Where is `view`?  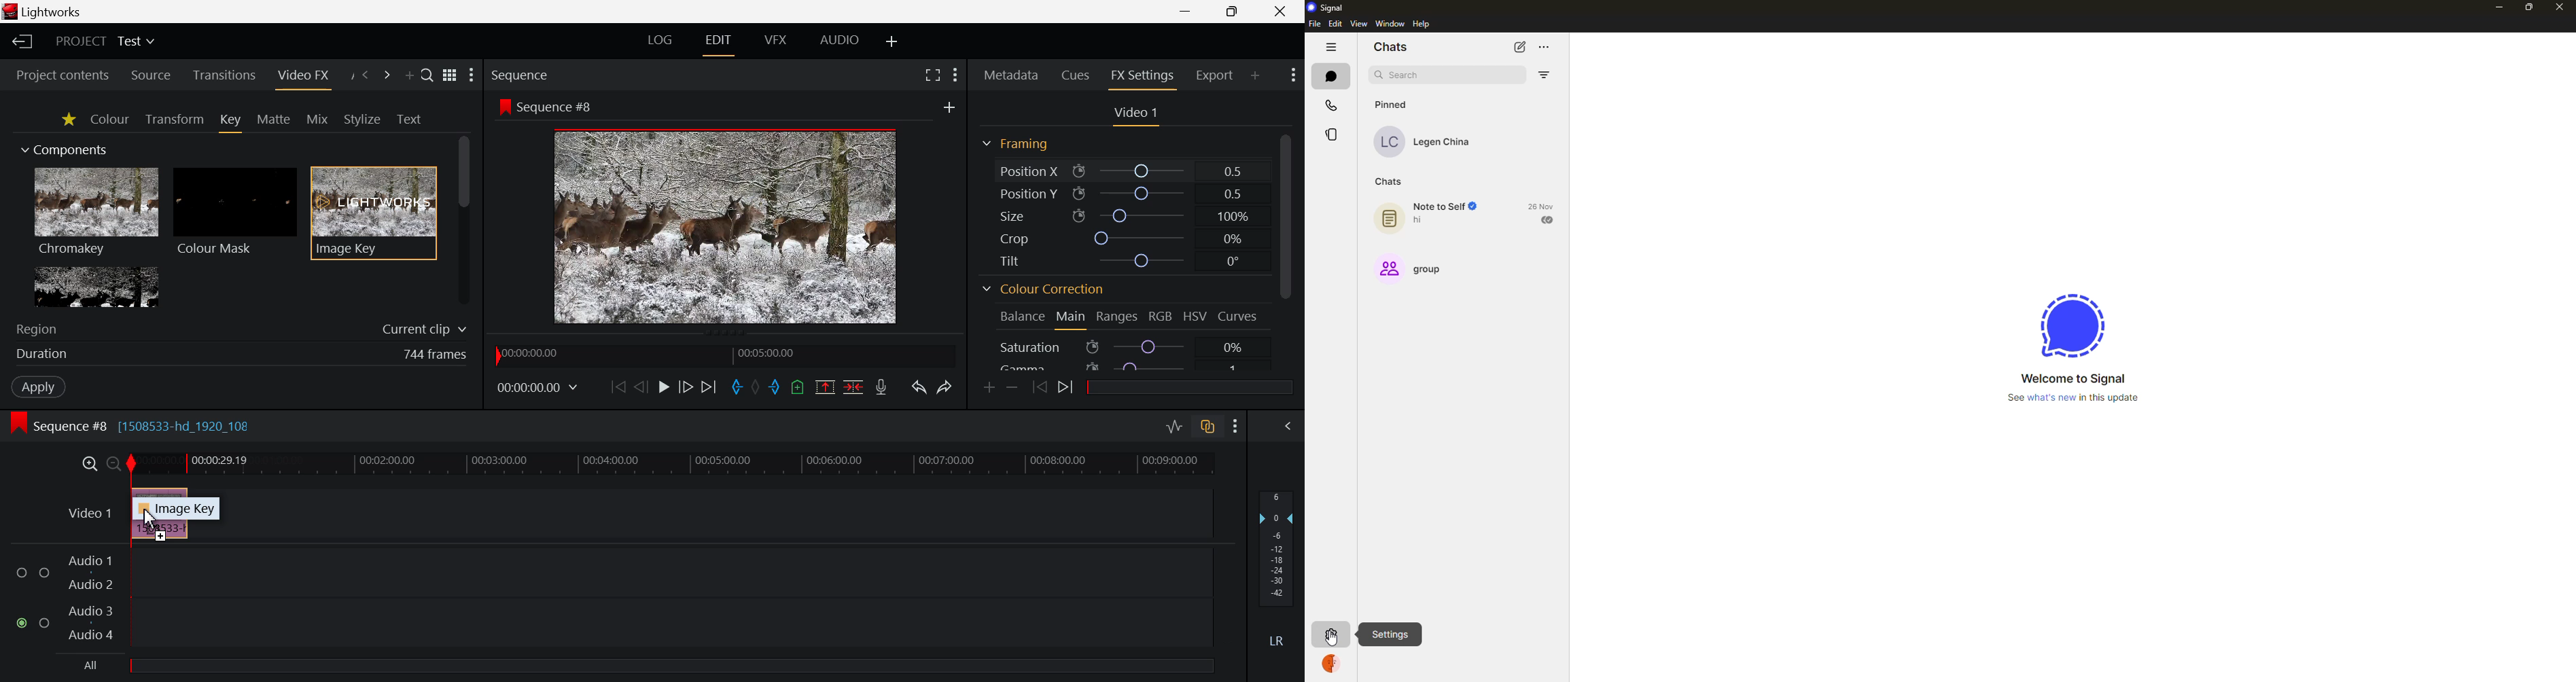 view is located at coordinates (1359, 24).